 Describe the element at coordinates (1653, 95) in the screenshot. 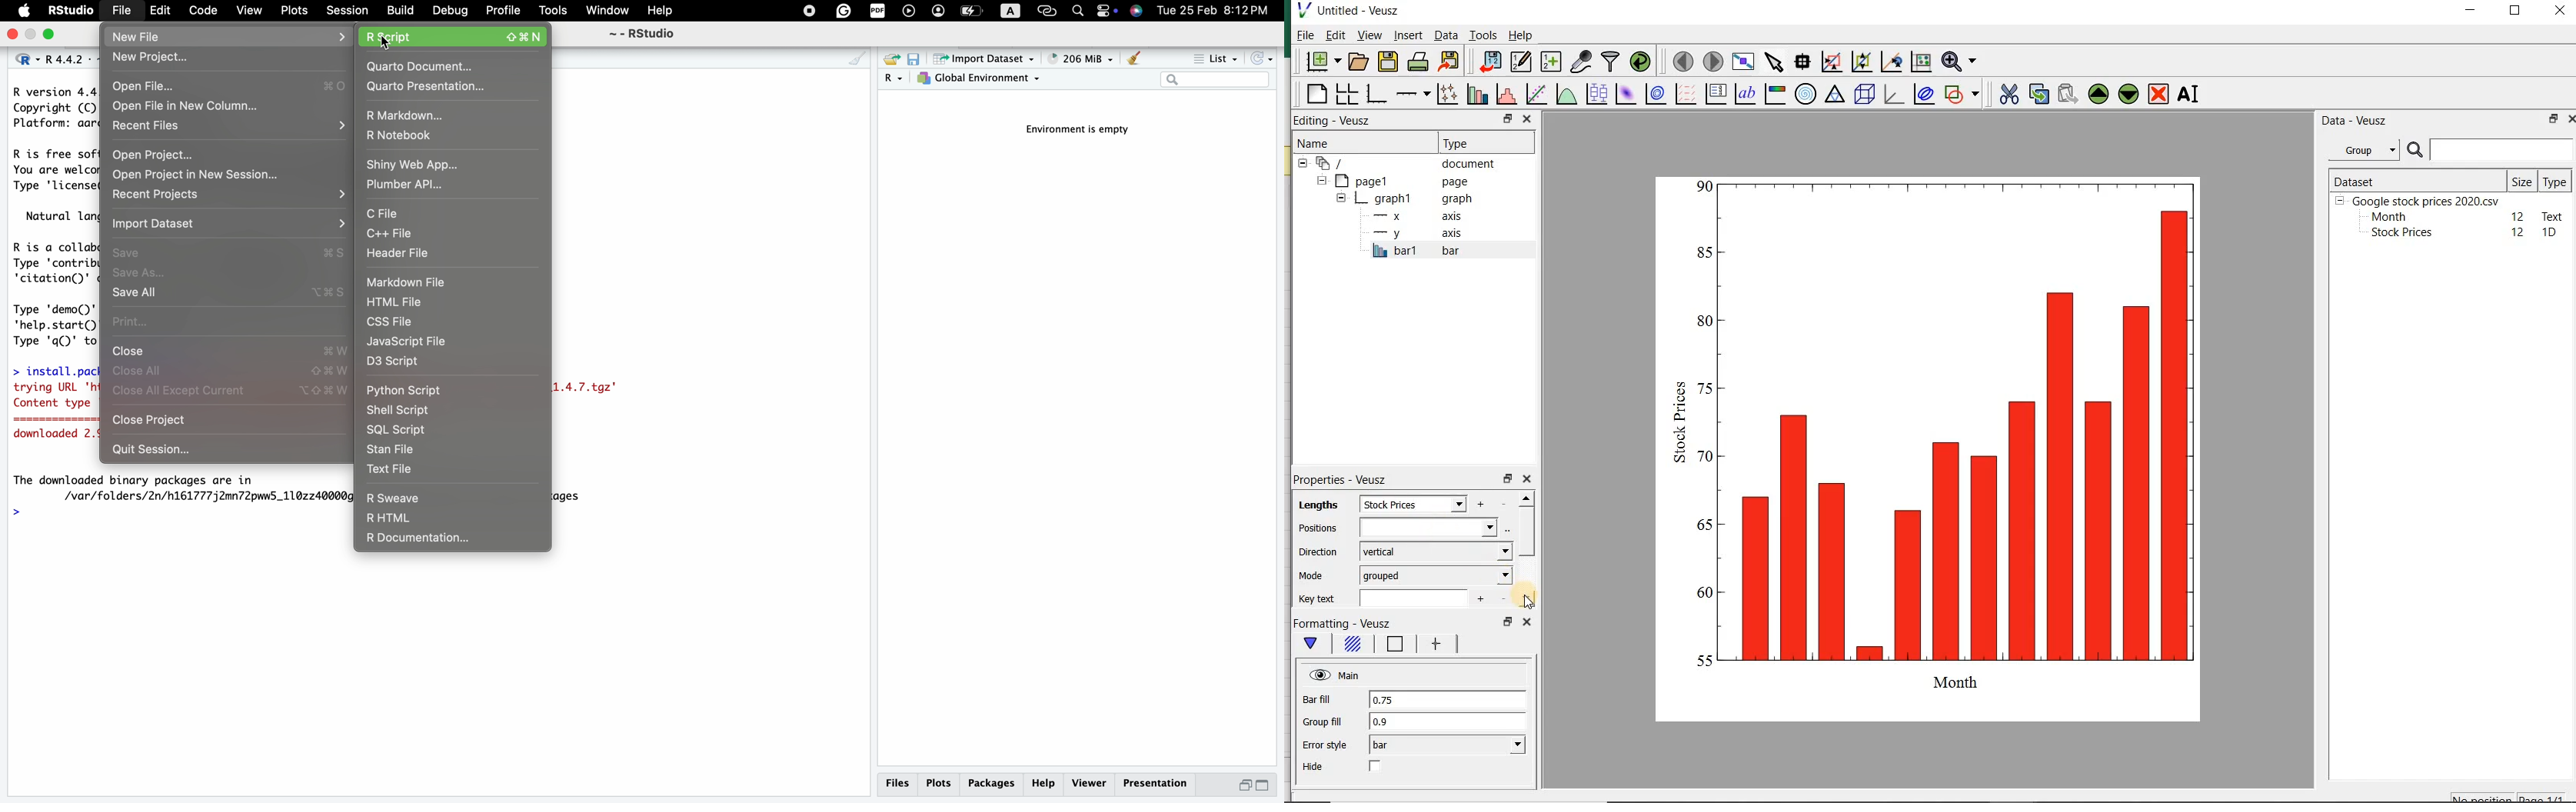

I see `plot a 2d dataset as contours` at that location.